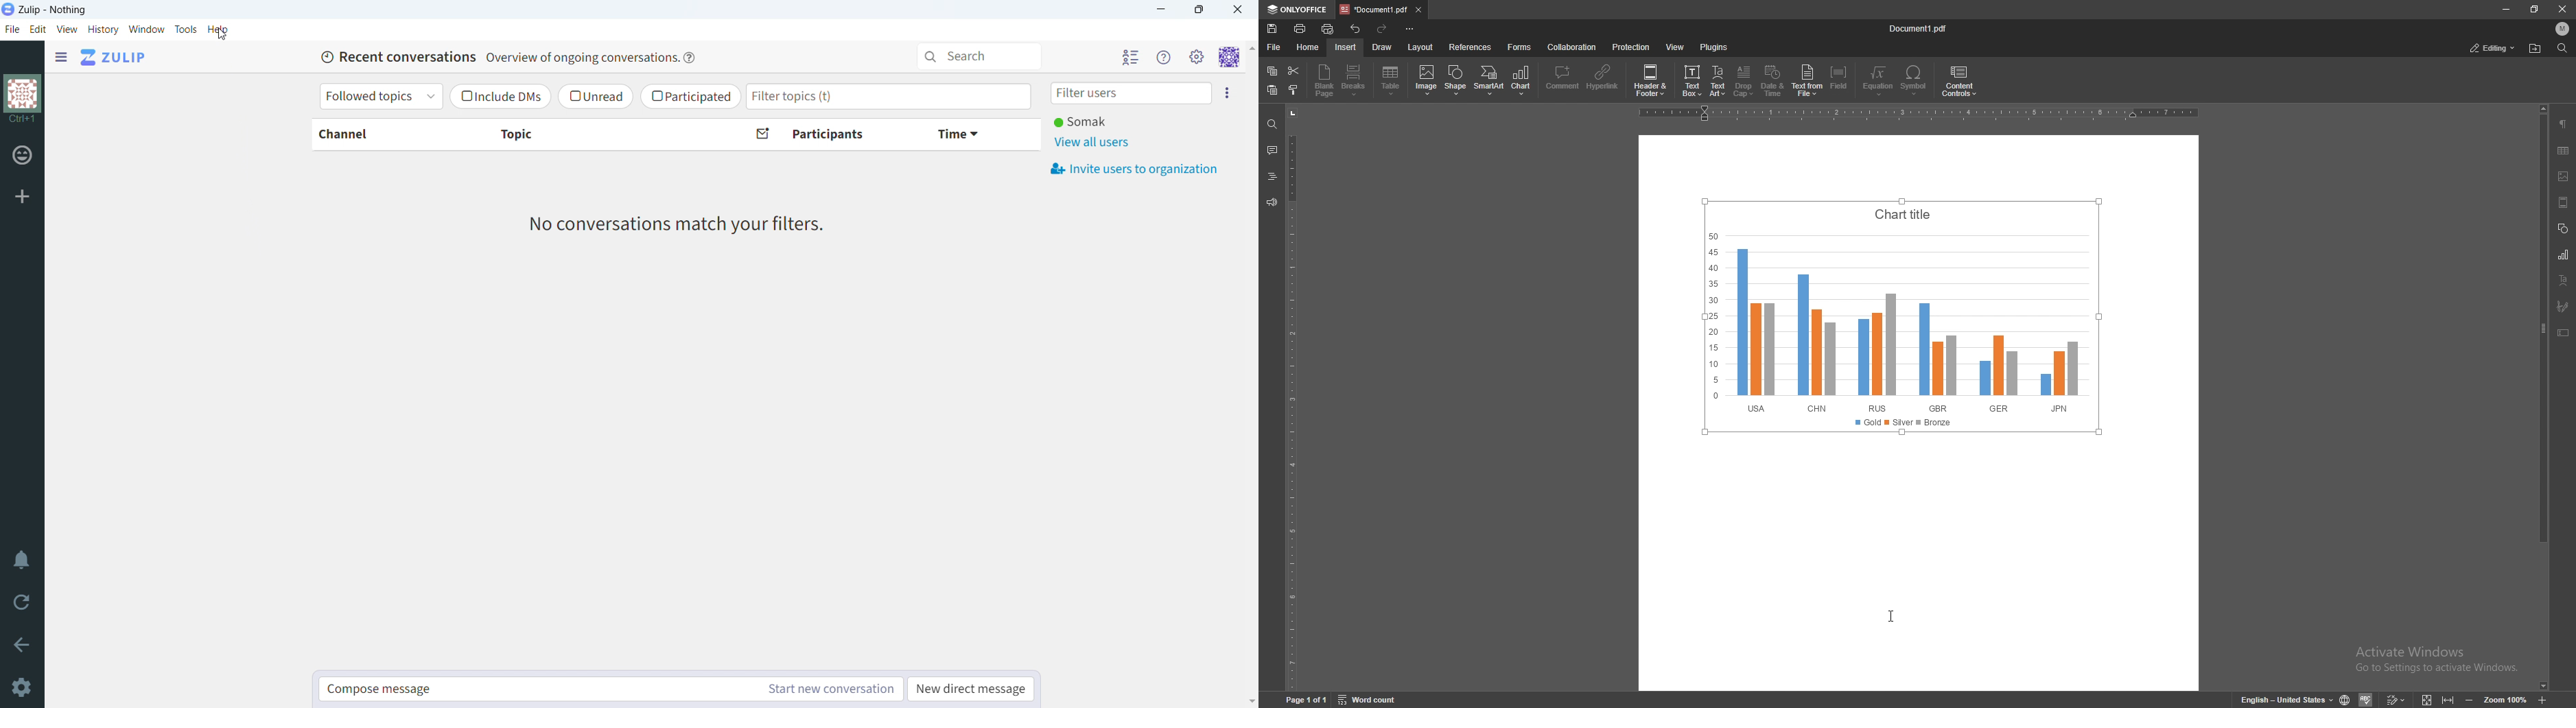 The image size is (2576, 728). Describe the element at coordinates (1367, 698) in the screenshot. I see `Word count` at that location.